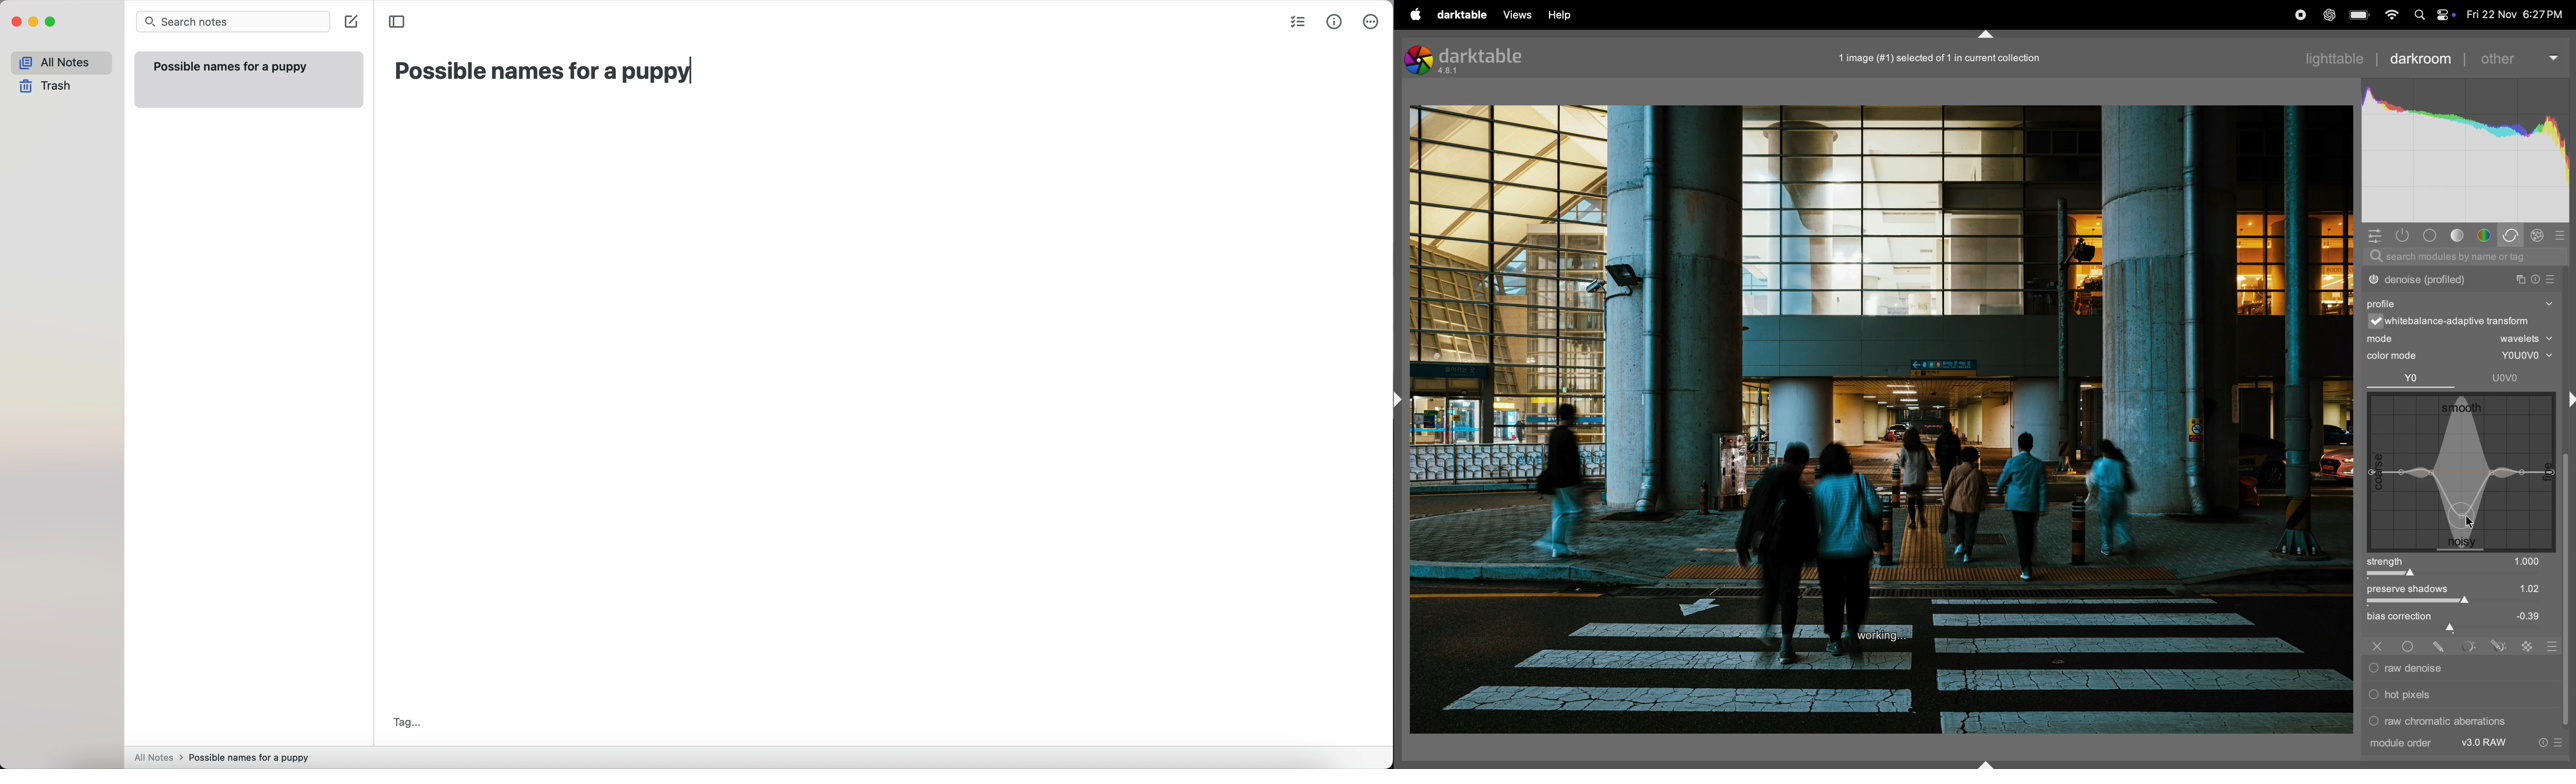 The height and width of the screenshot is (784, 2576). I want to click on uniformly, so click(2410, 647).